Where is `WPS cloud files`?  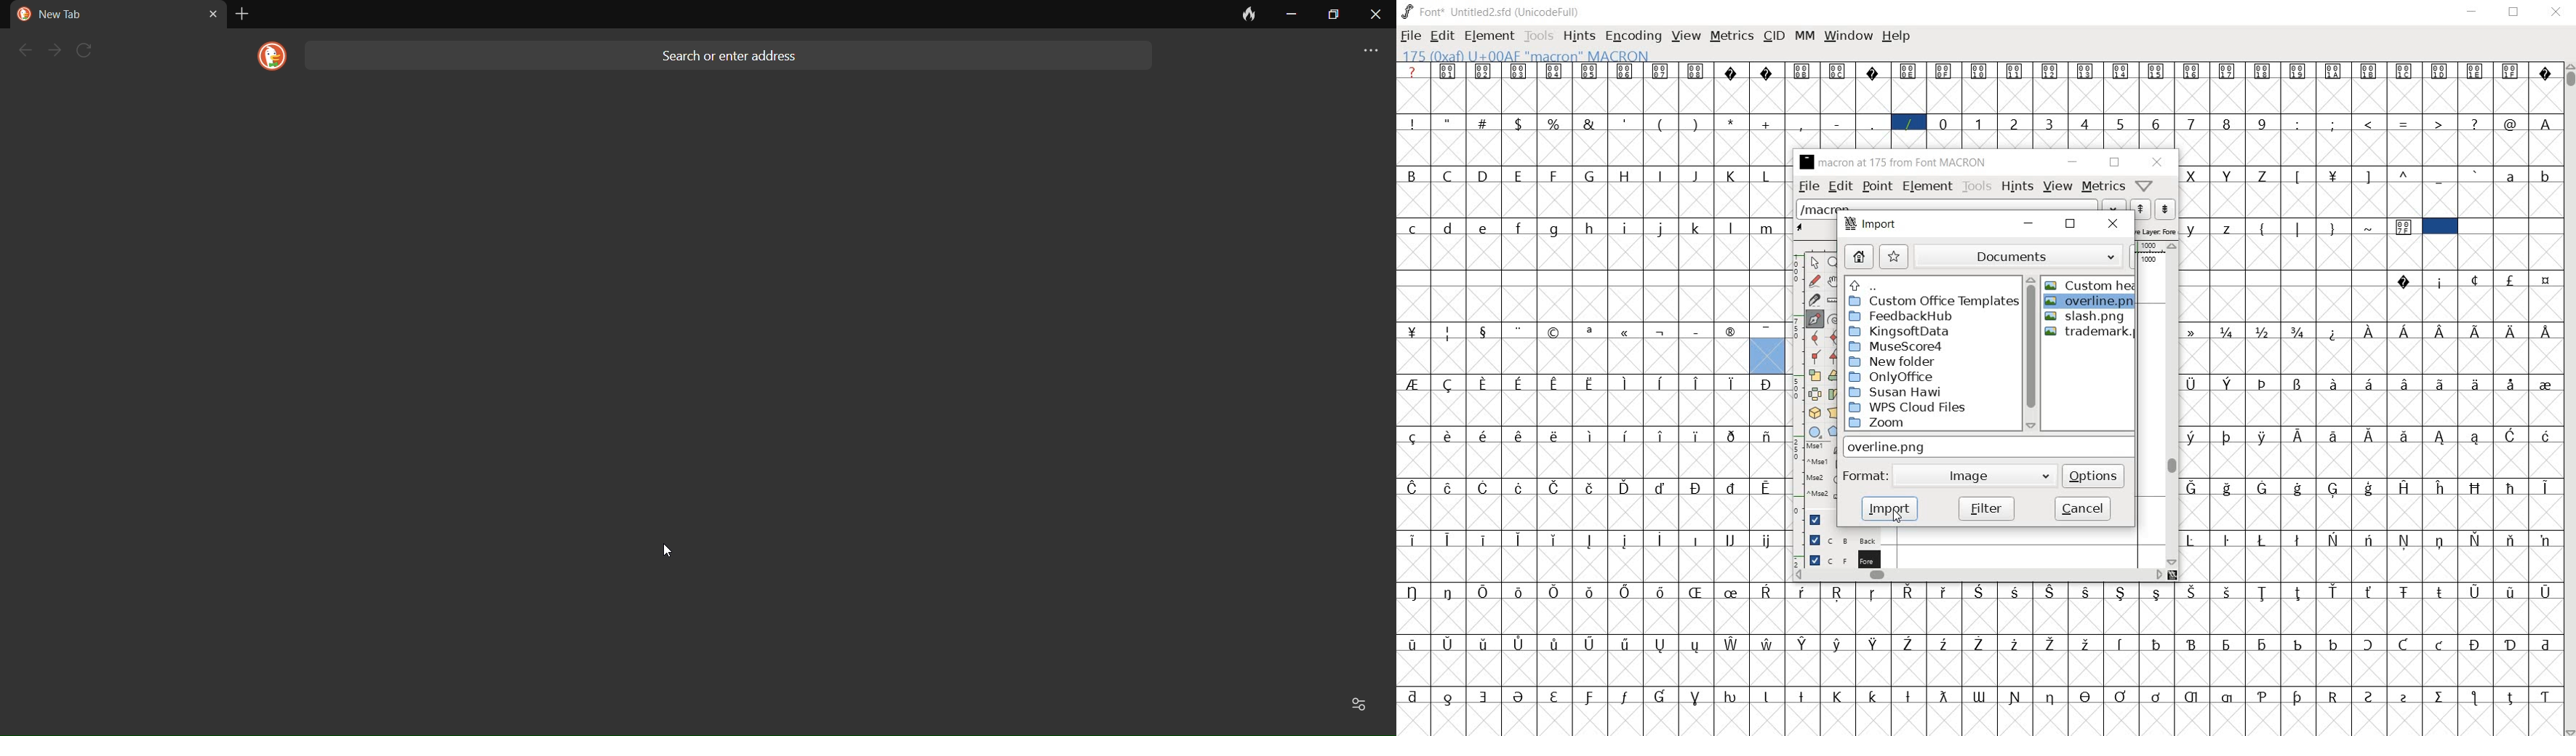
WPS cloud files is located at coordinates (1926, 408).